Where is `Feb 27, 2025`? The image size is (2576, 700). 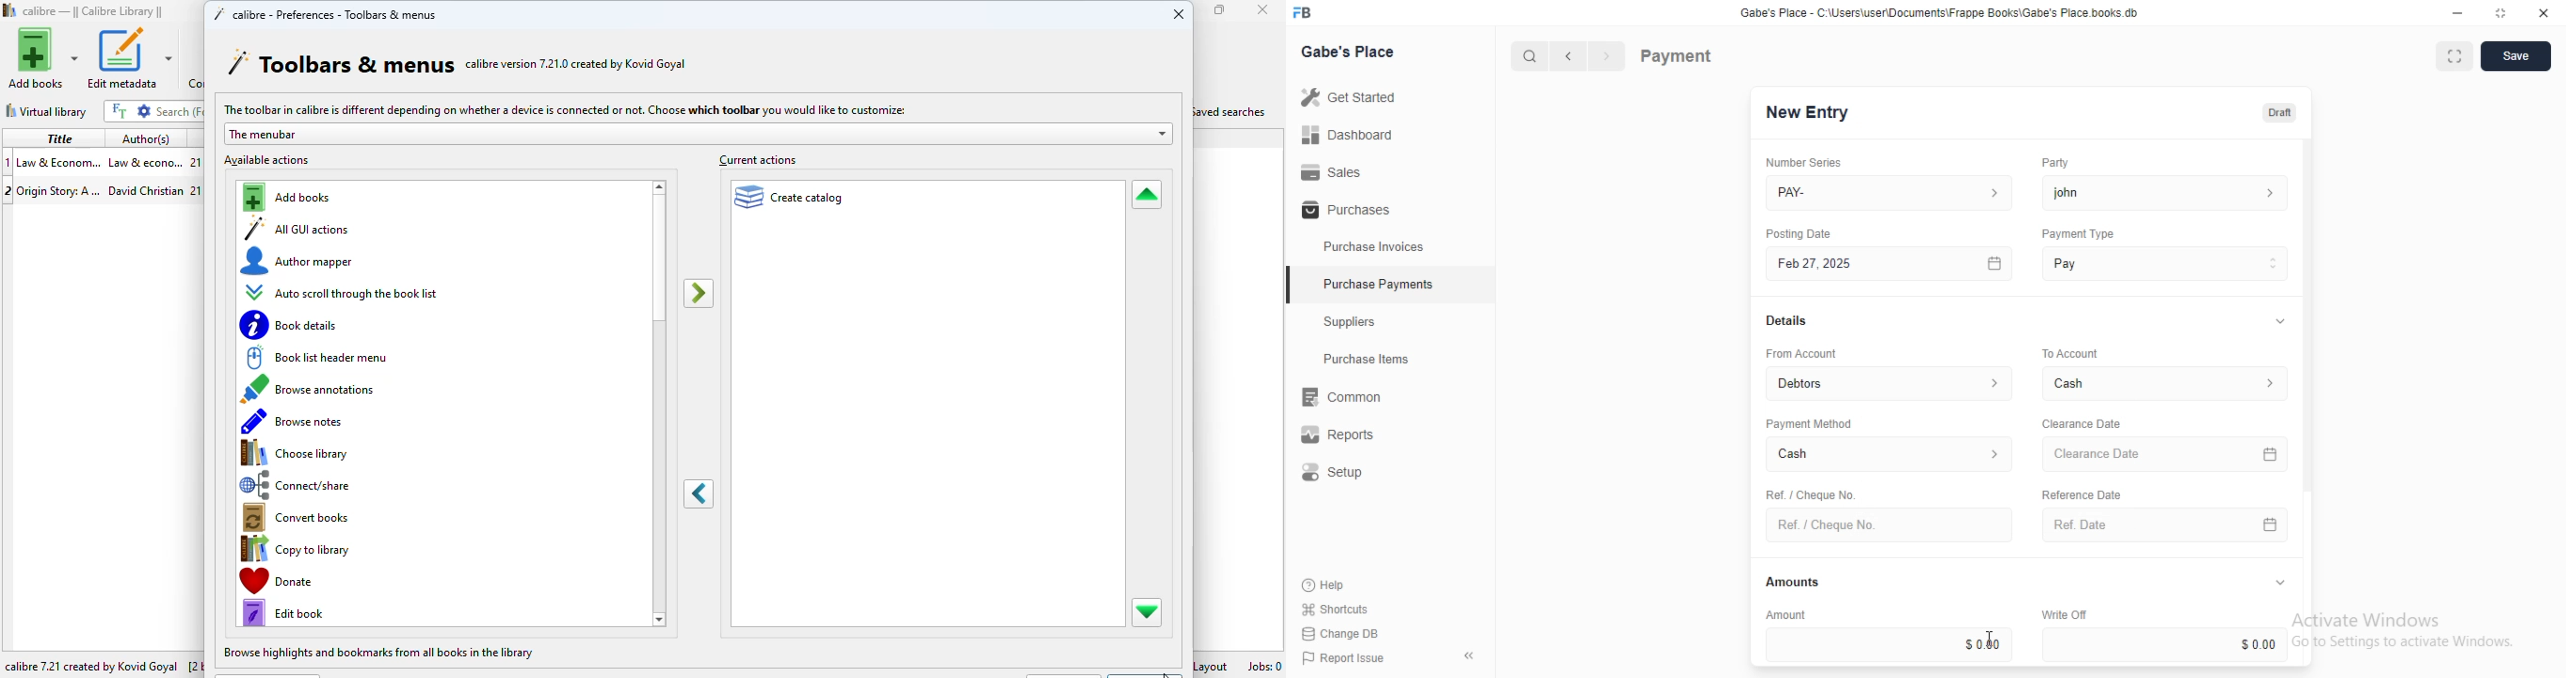 Feb 27, 2025 is located at coordinates (1892, 264).